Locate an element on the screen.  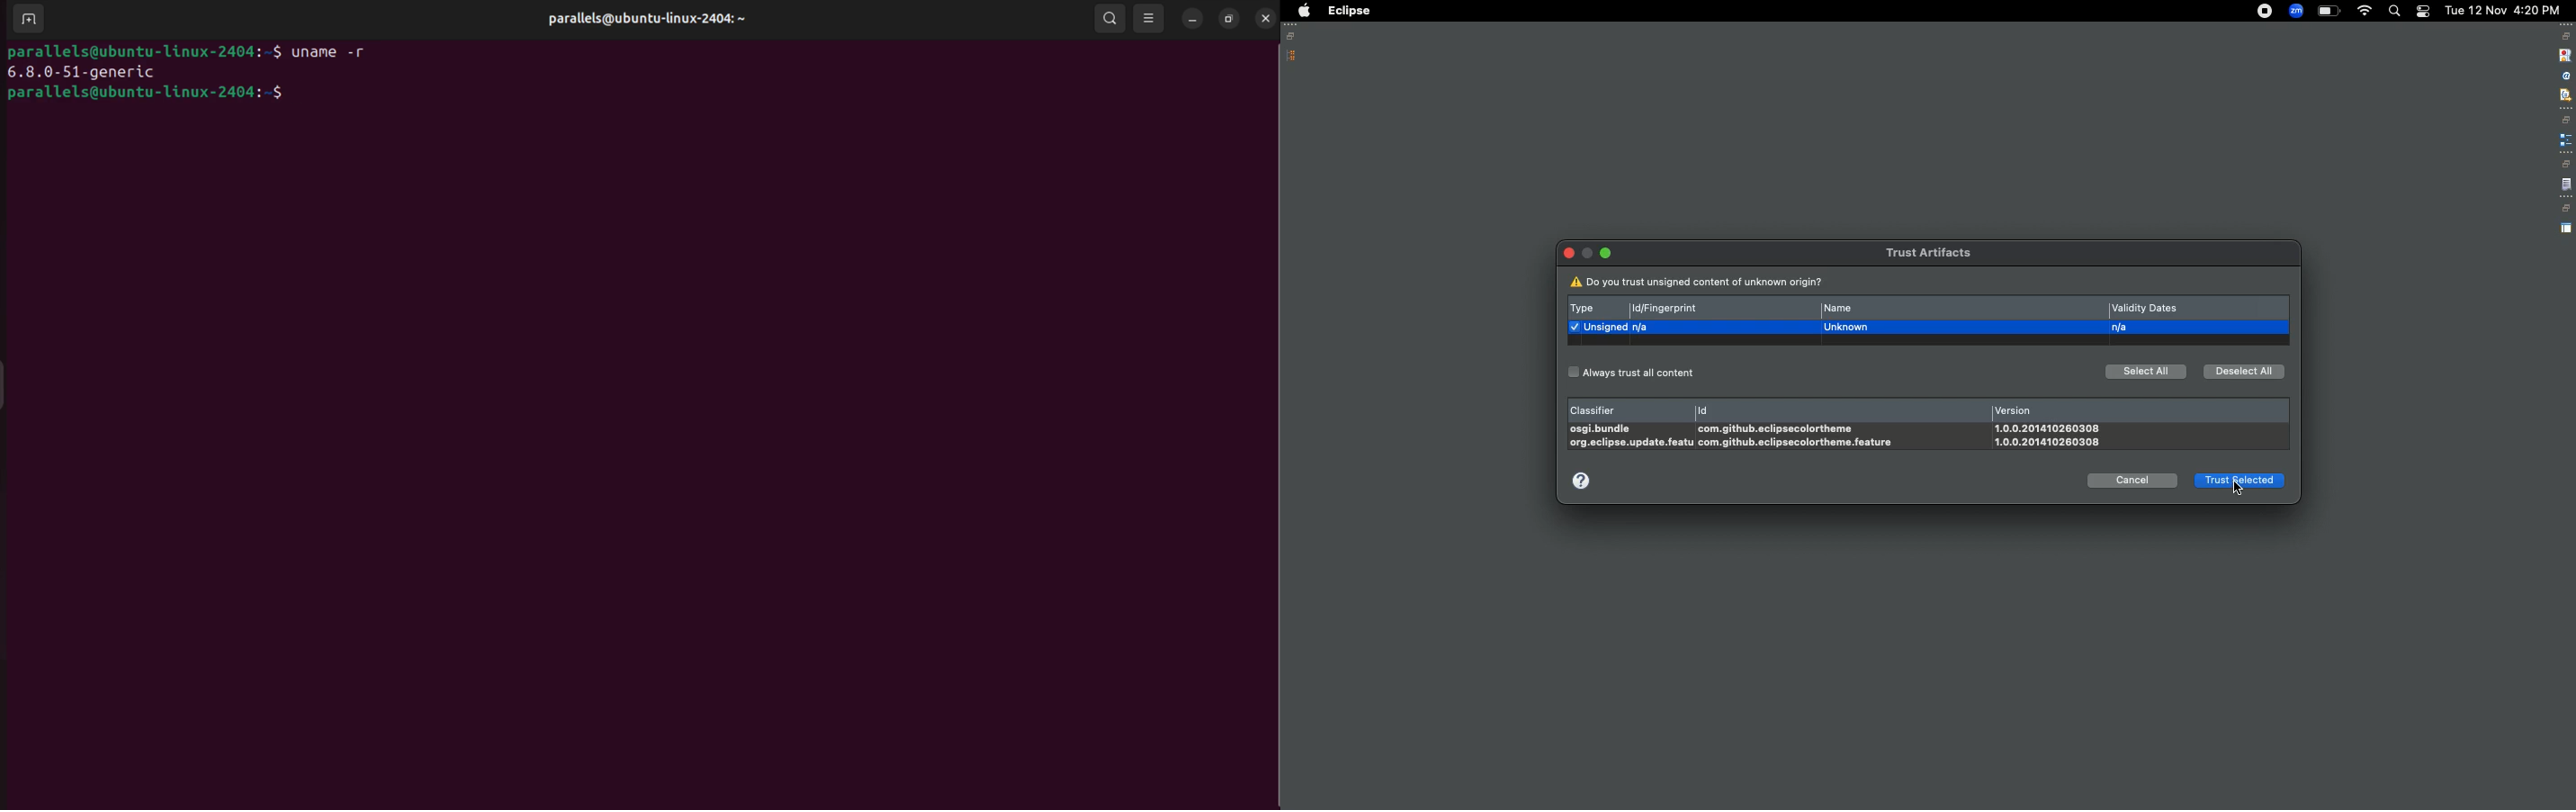
Deselect all is located at coordinates (2241, 371).